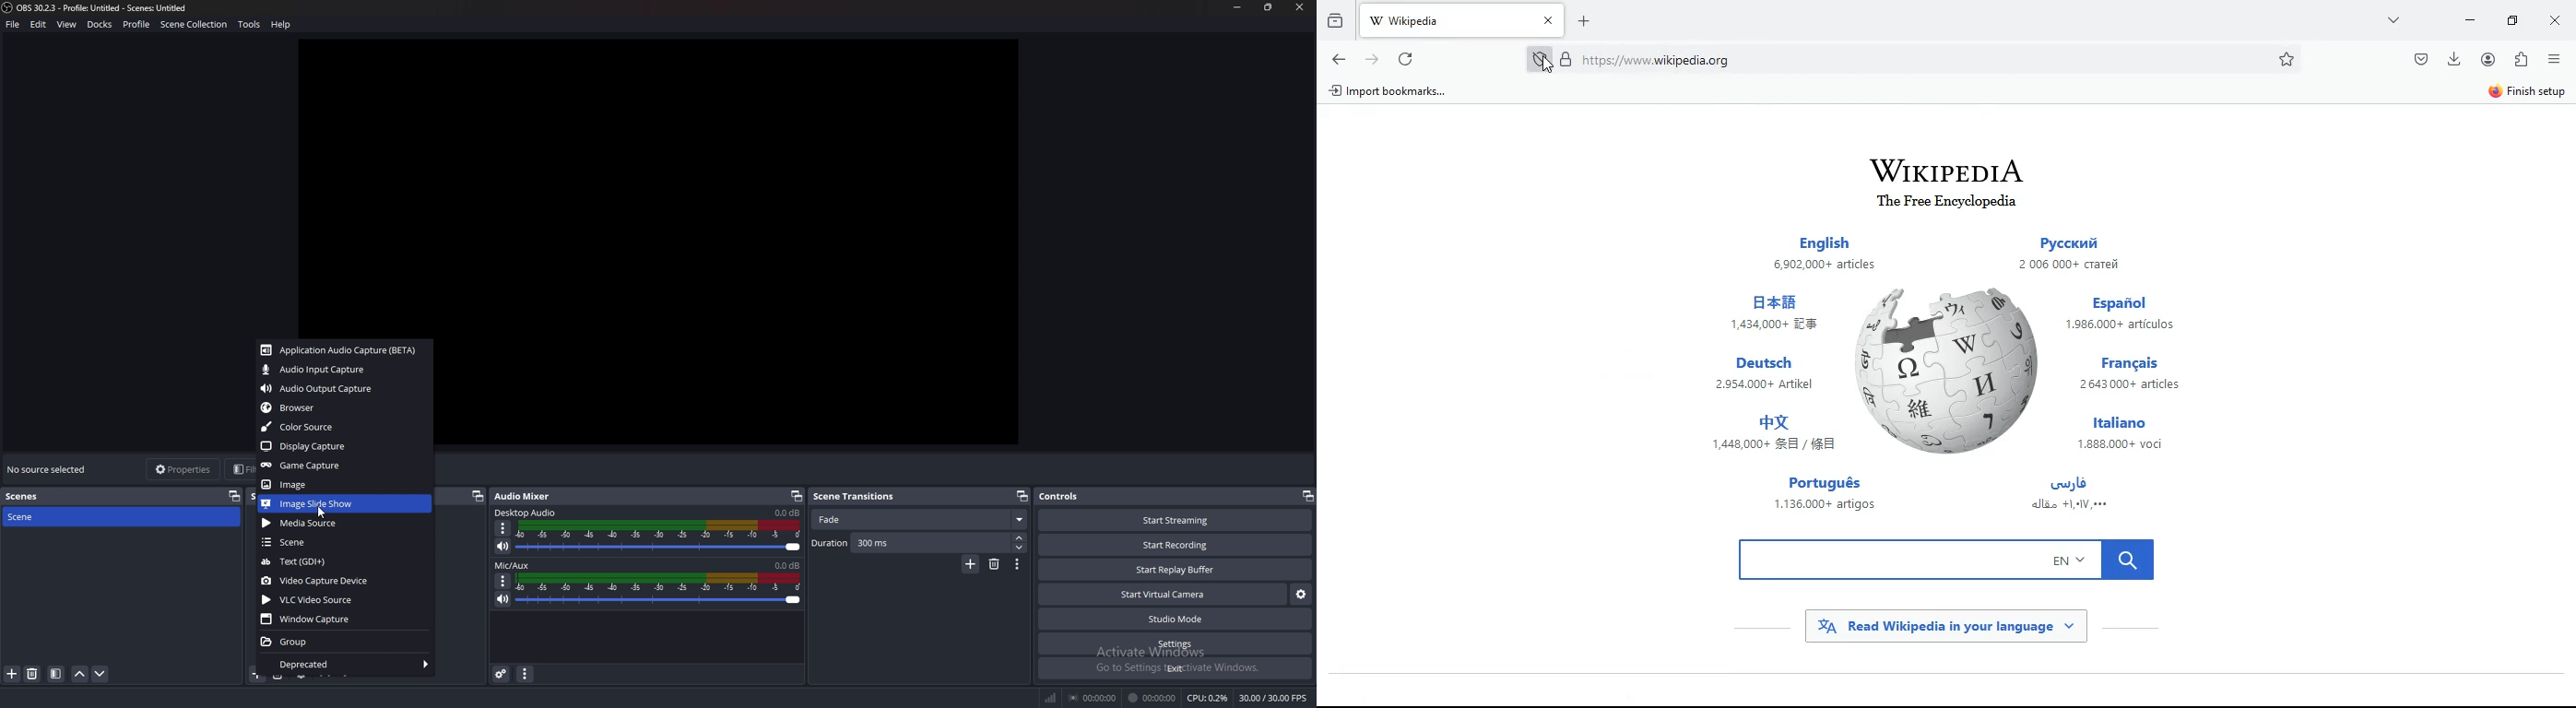  I want to click on español, so click(2126, 314).